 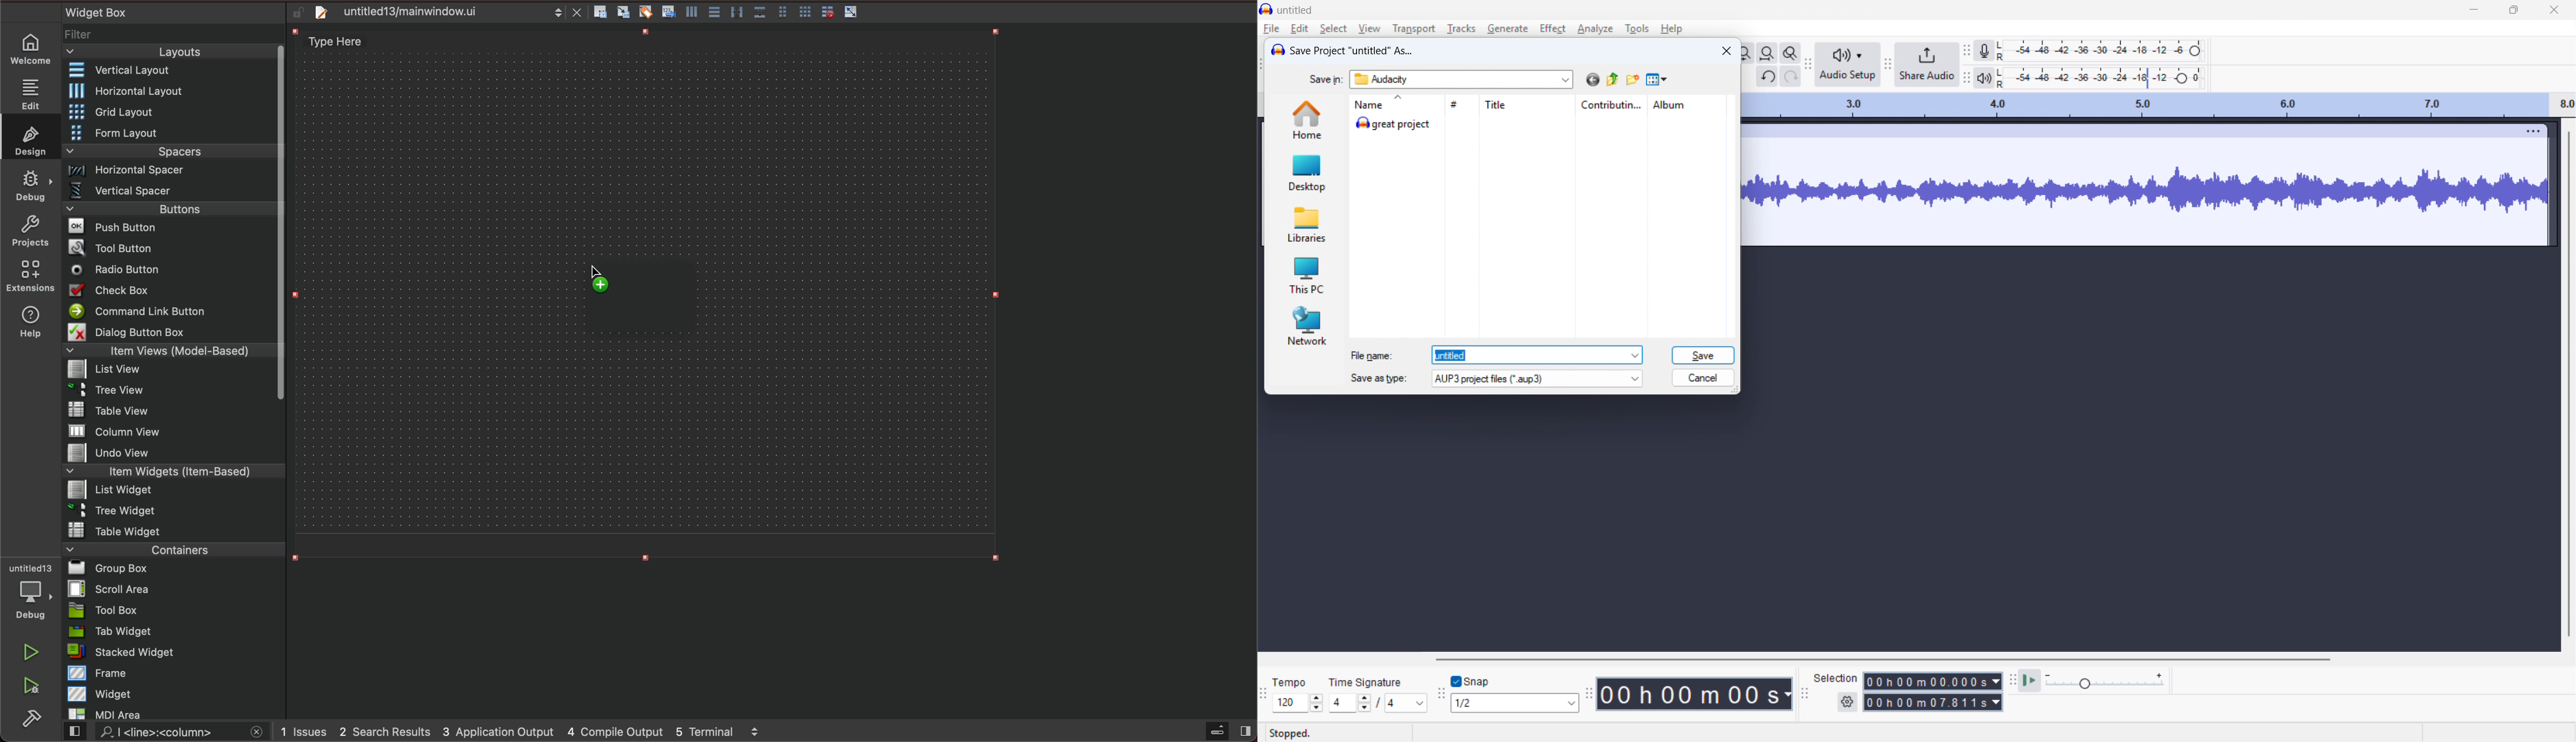 What do you see at coordinates (173, 548) in the screenshot?
I see `containers` at bounding box center [173, 548].